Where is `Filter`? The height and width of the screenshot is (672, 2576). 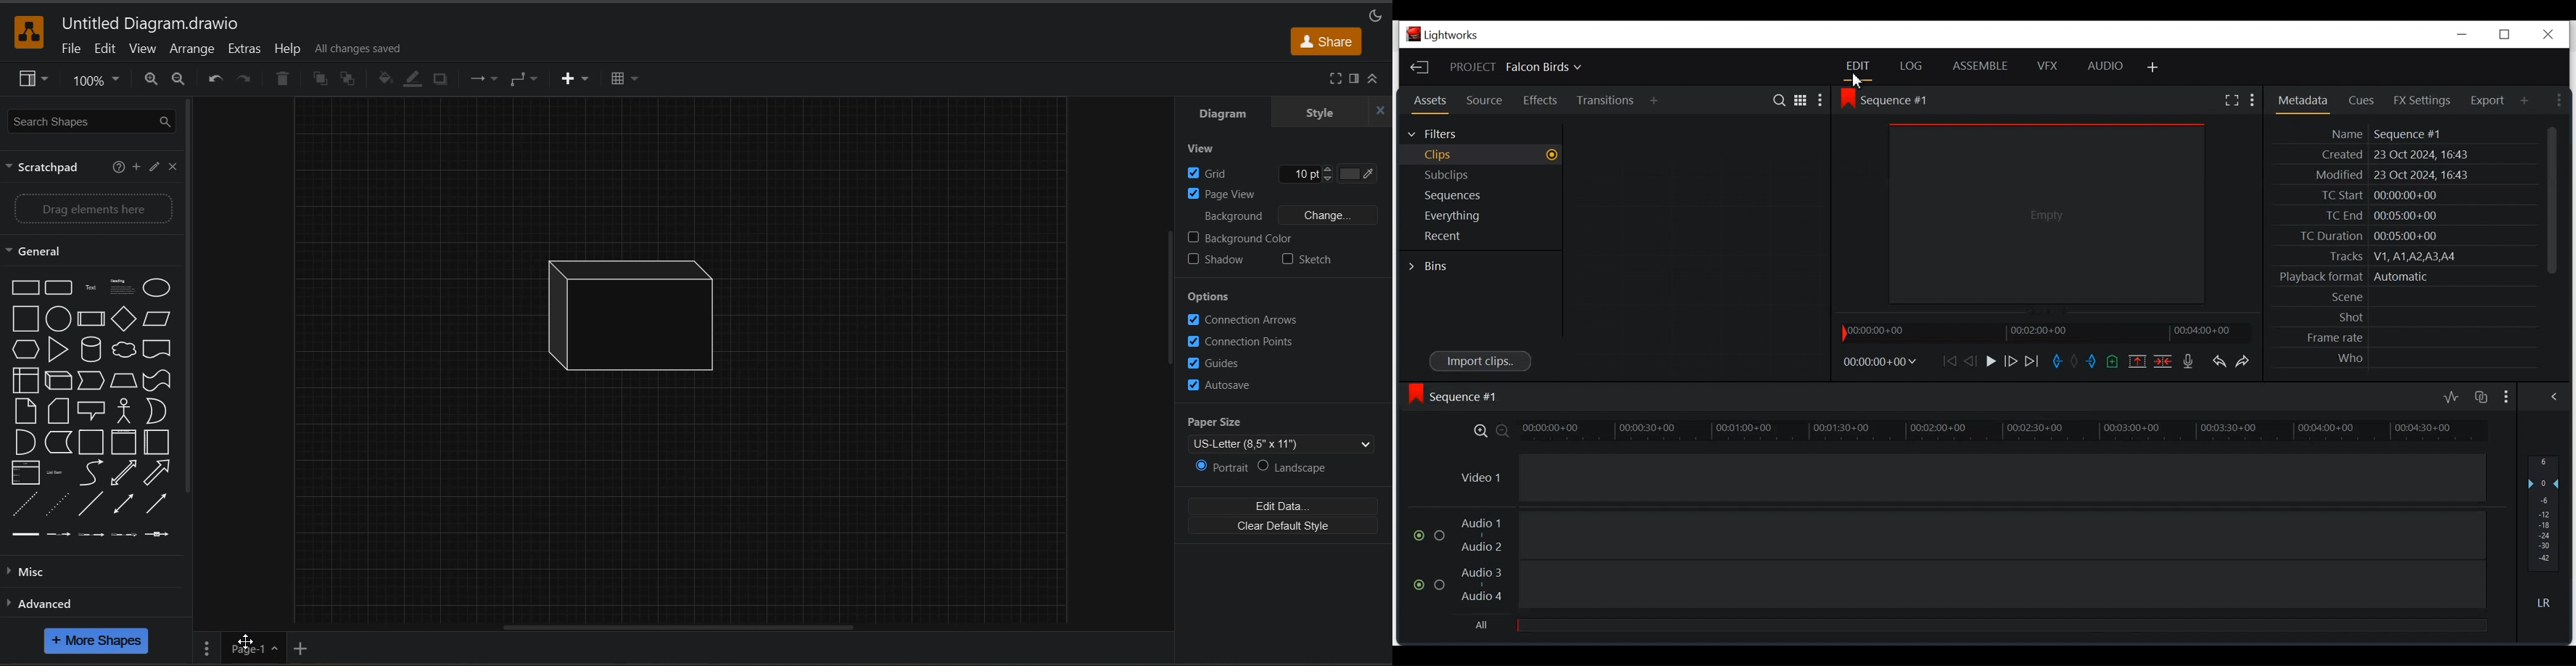 Filter is located at coordinates (1444, 134).